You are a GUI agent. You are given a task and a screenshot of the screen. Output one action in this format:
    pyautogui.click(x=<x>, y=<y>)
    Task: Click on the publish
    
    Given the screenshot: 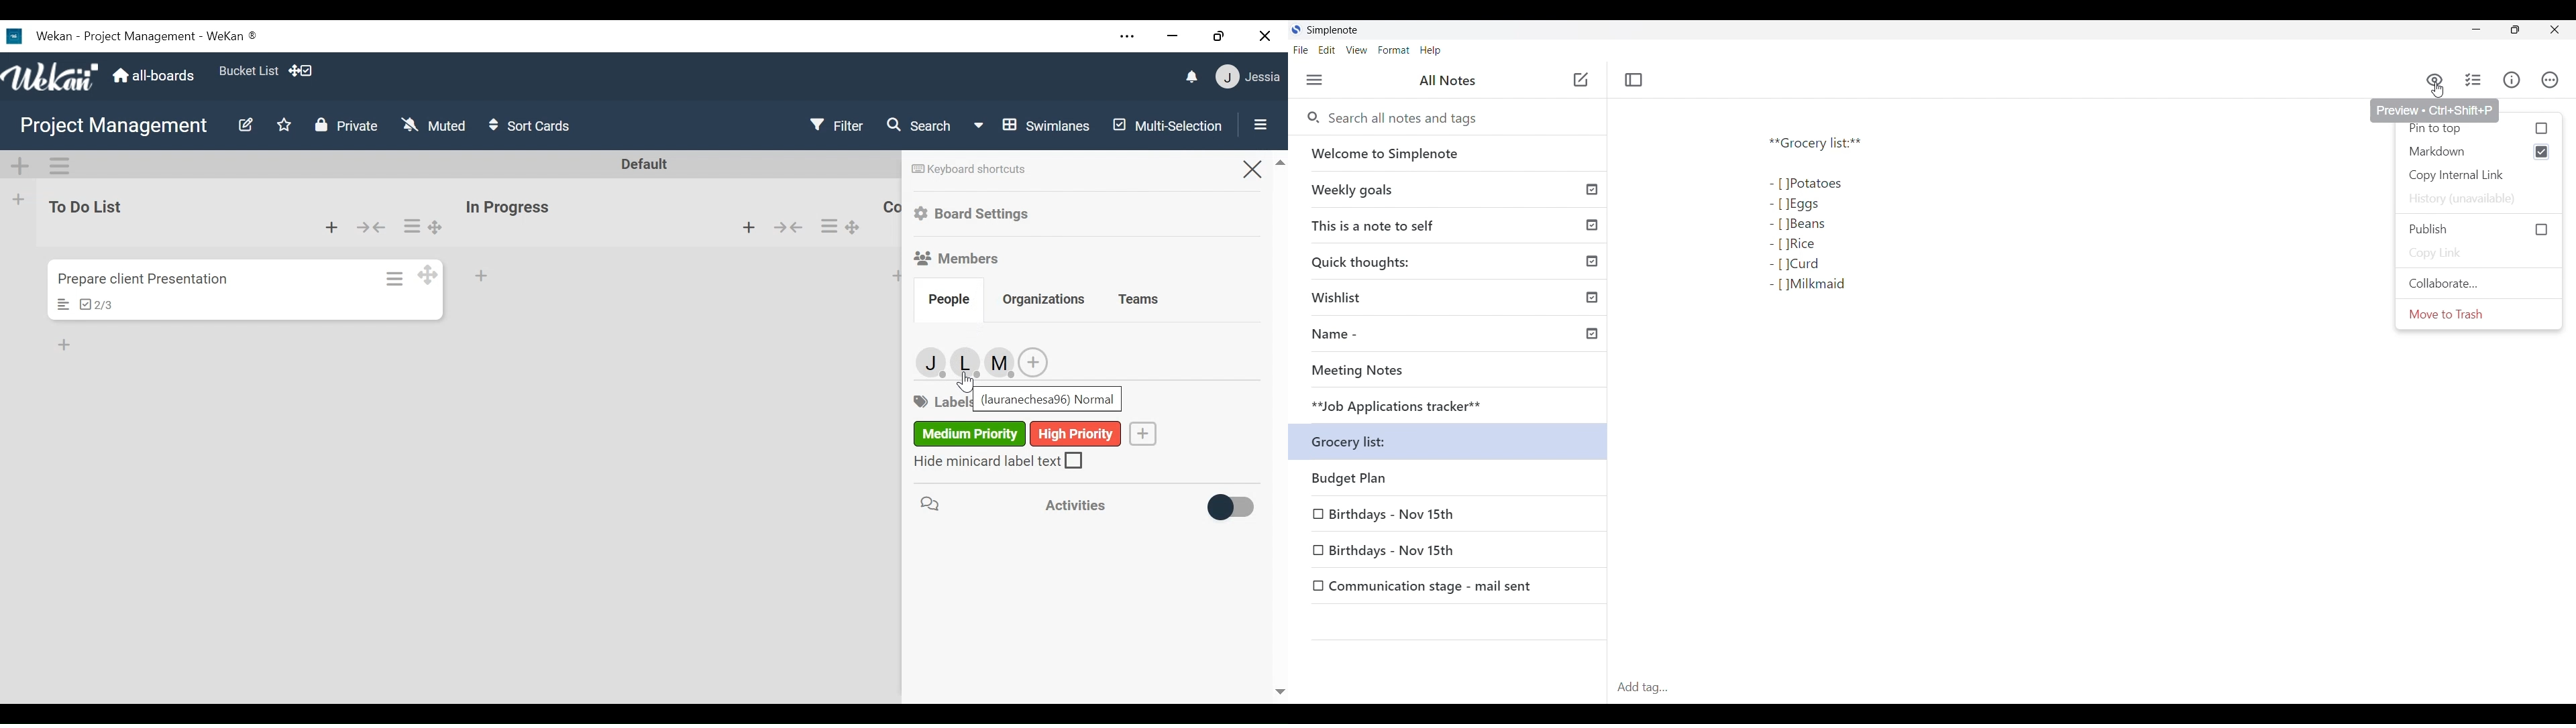 What is the action you would take?
    pyautogui.click(x=2480, y=229)
    